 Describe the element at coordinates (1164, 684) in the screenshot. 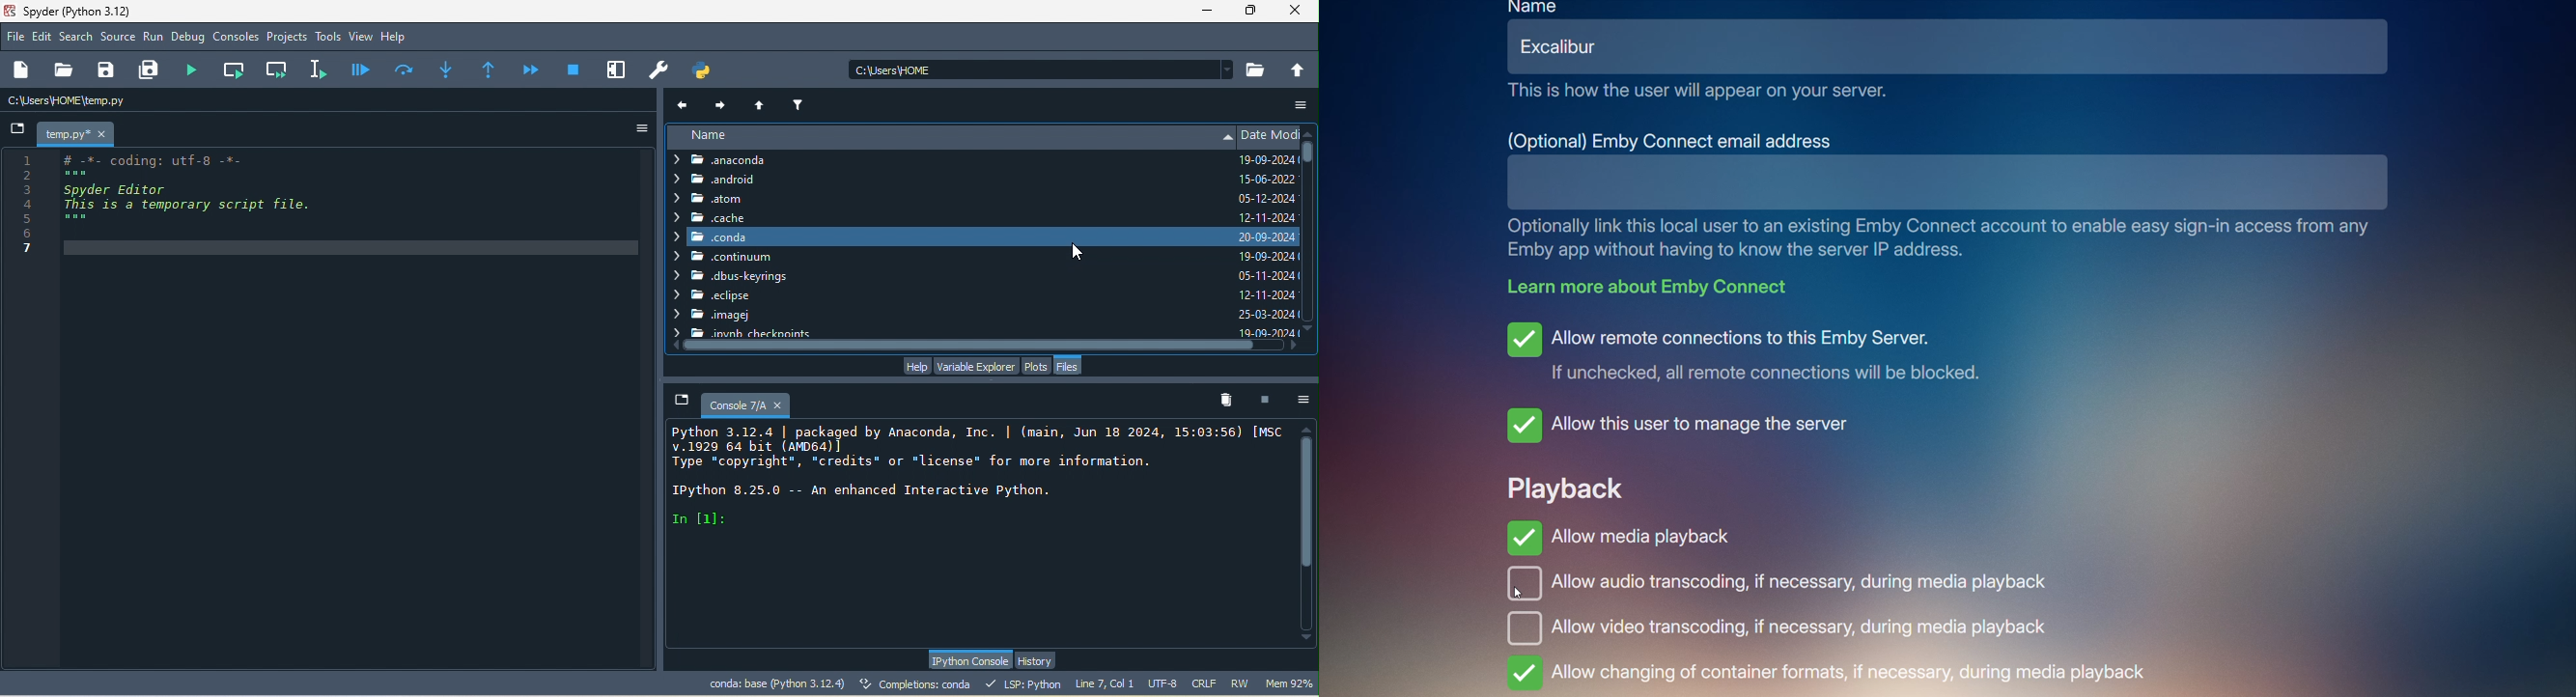

I see `utf 8` at that location.